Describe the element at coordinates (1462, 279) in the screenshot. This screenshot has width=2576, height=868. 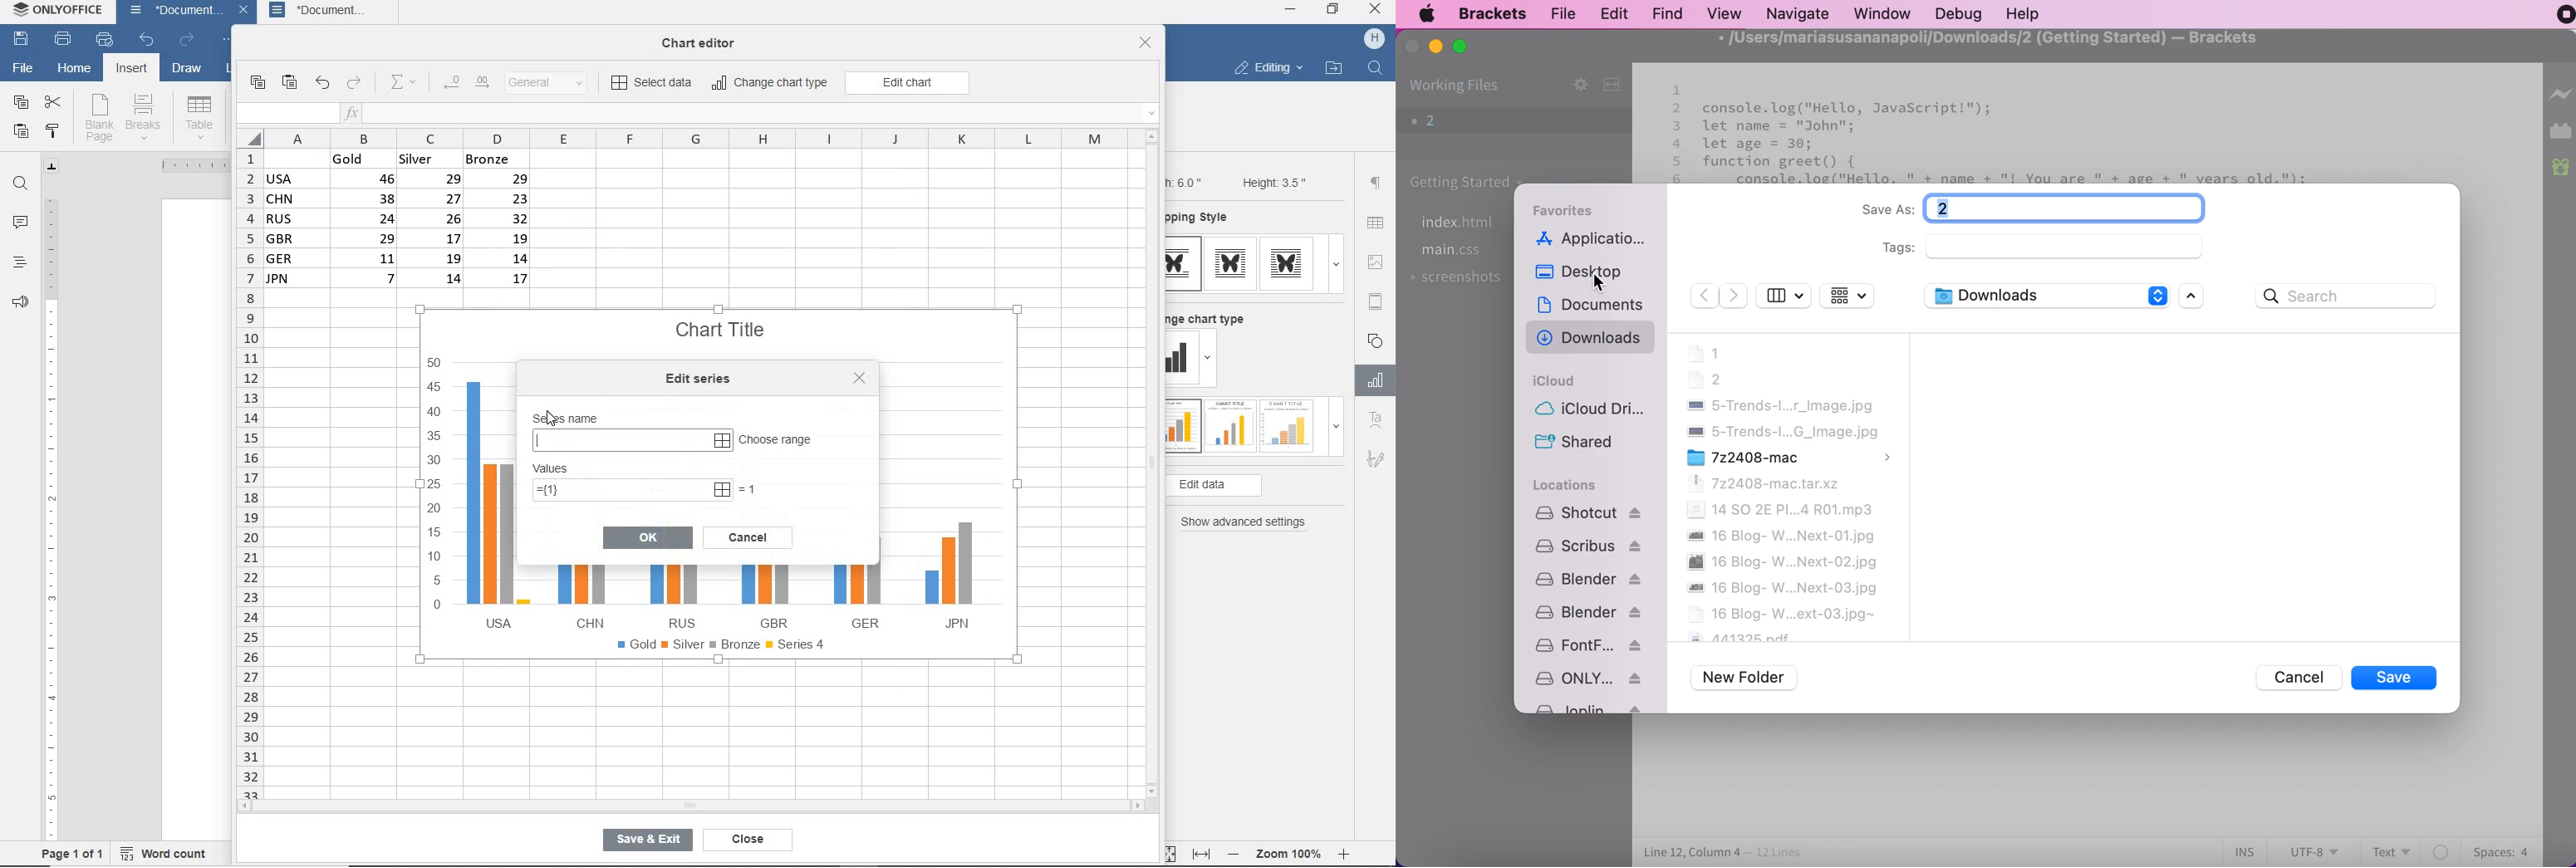
I see `screenshots` at that location.